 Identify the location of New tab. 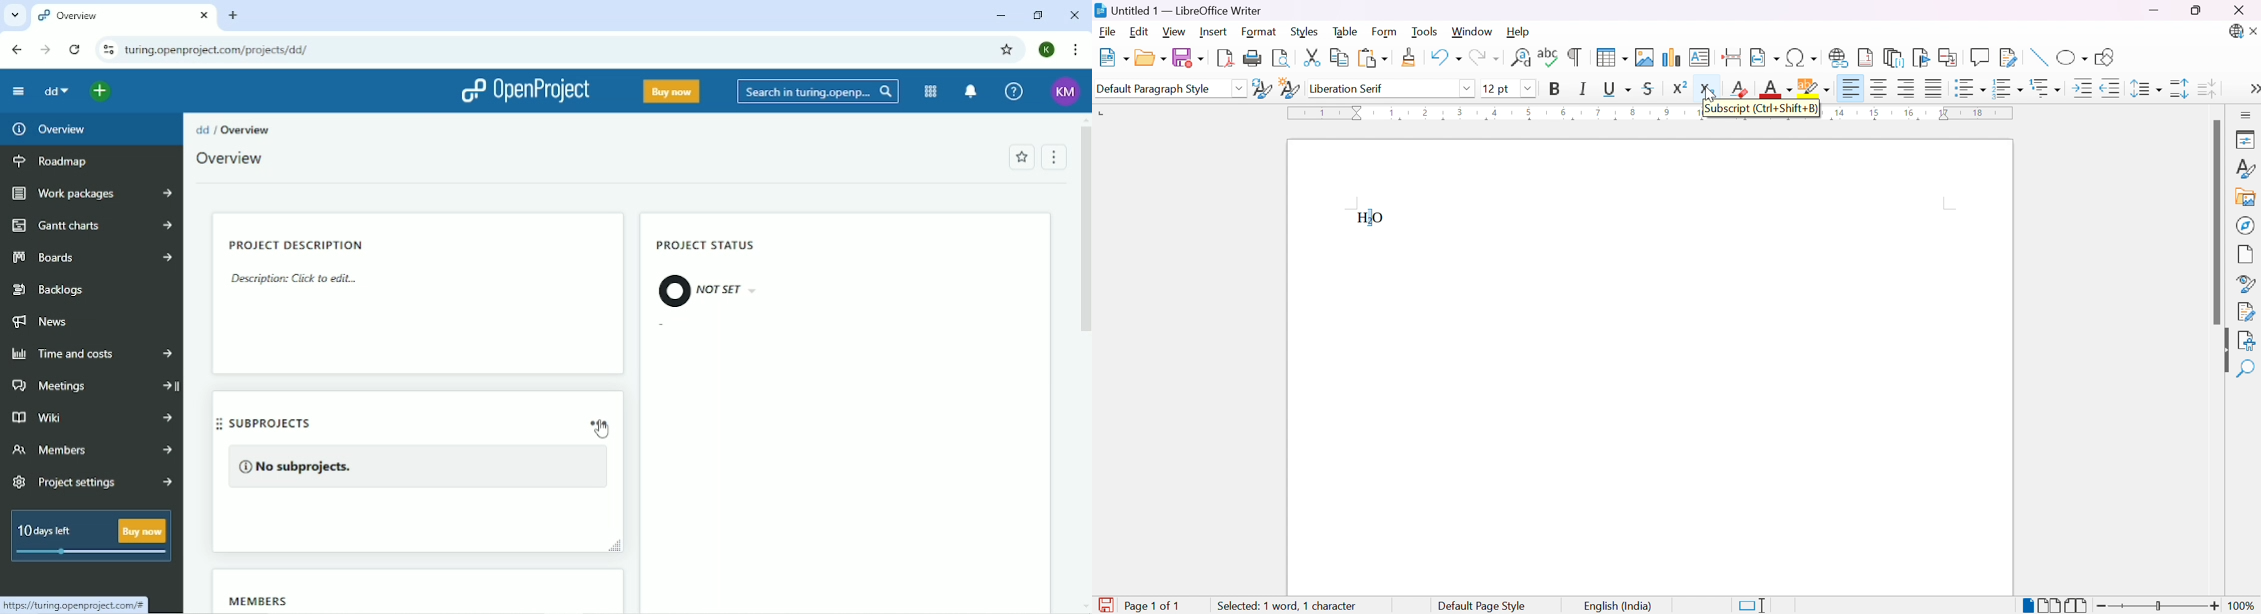
(234, 15).